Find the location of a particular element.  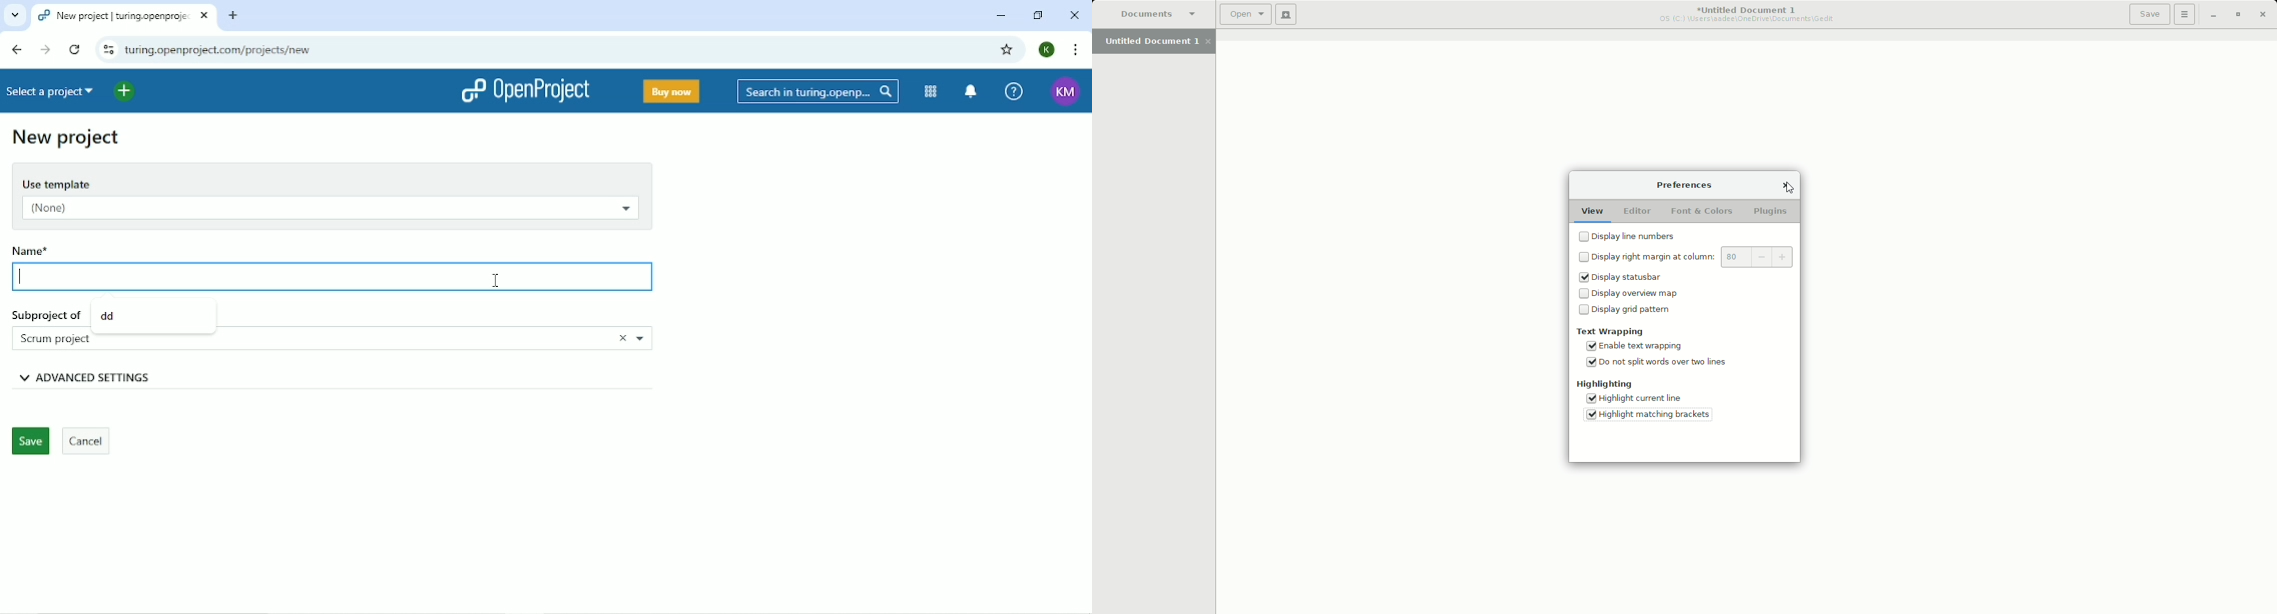

New tab is located at coordinates (234, 15).